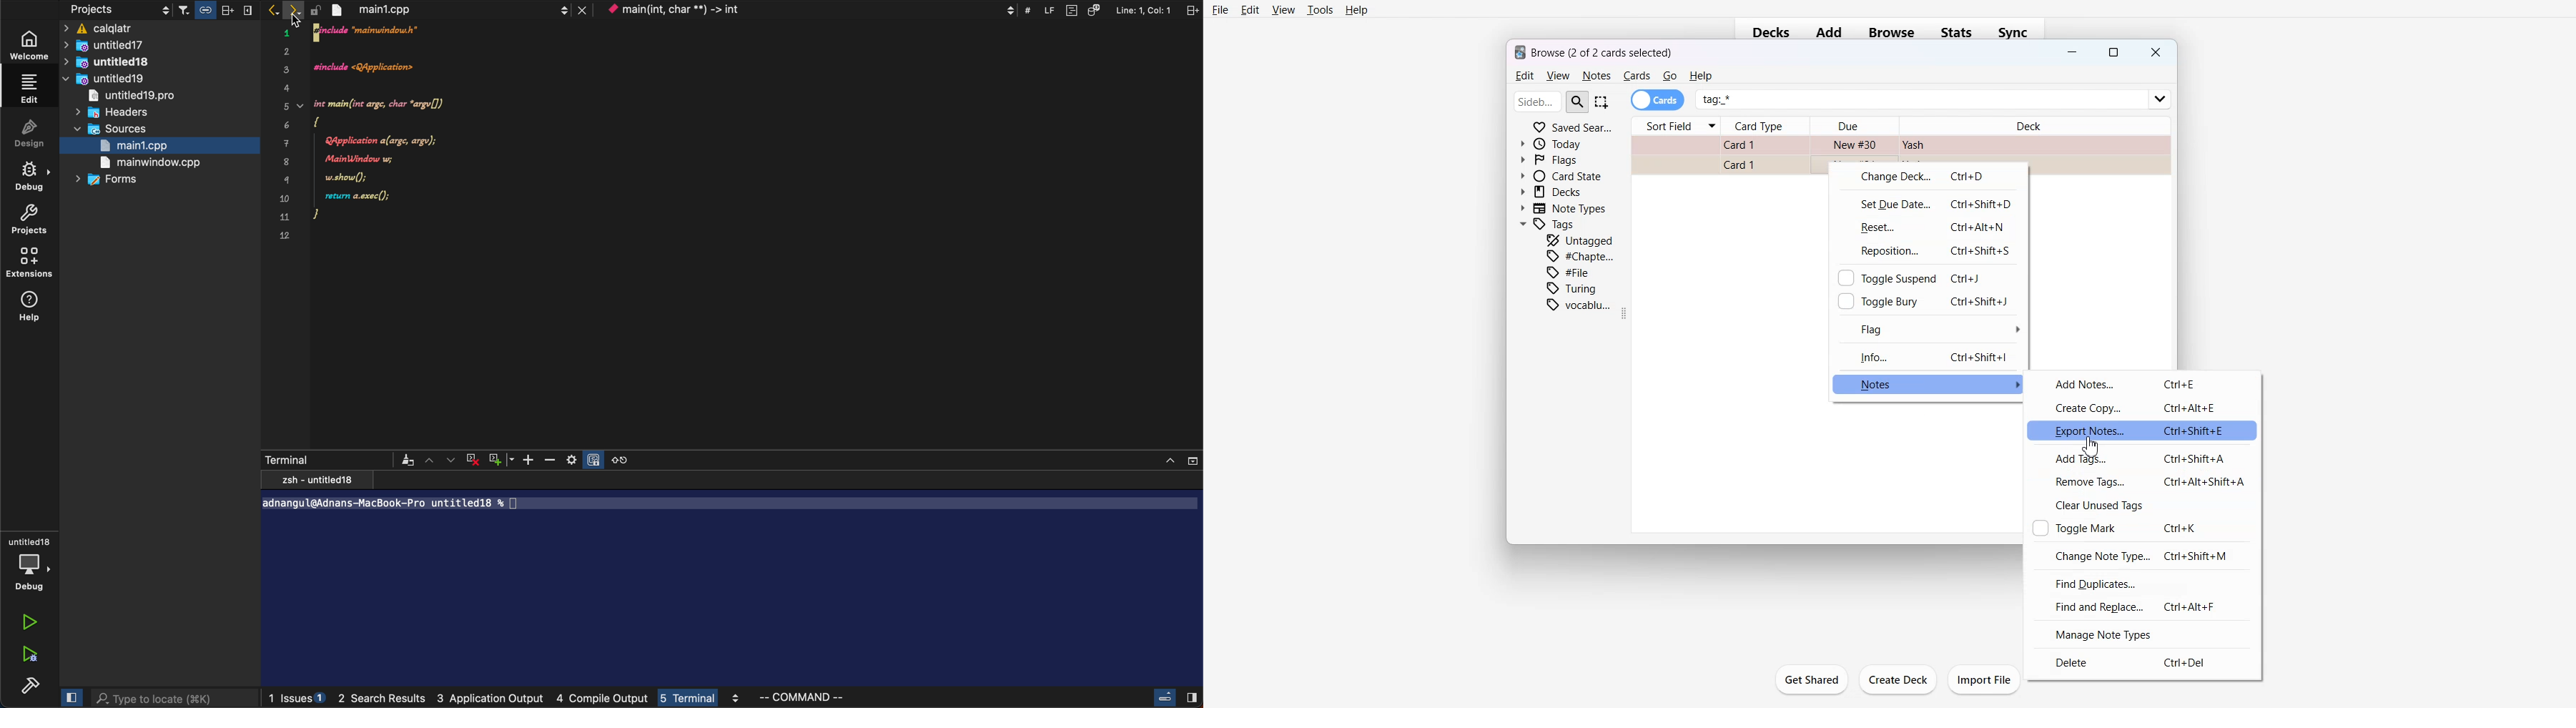 The image size is (2576, 728). Describe the element at coordinates (1927, 300) in the screenshot. I see `Toggle Bury` at that location.